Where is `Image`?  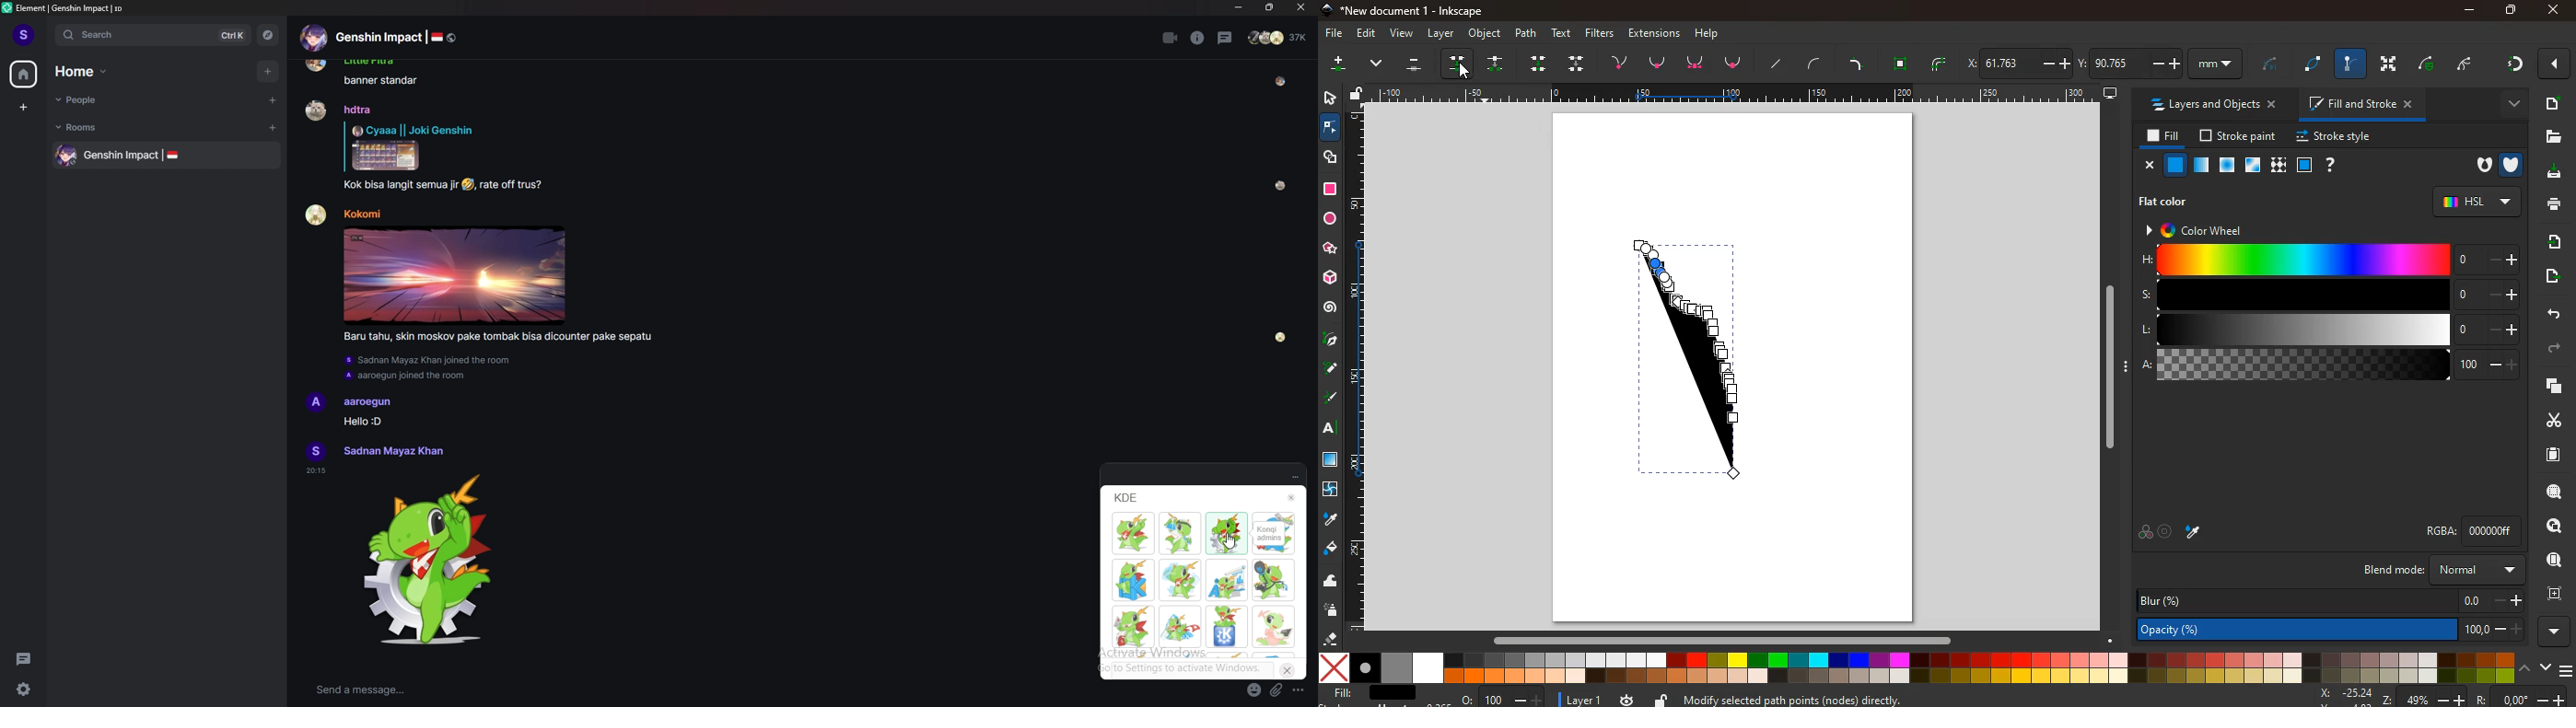 Image is located at coordinates (386, 155).